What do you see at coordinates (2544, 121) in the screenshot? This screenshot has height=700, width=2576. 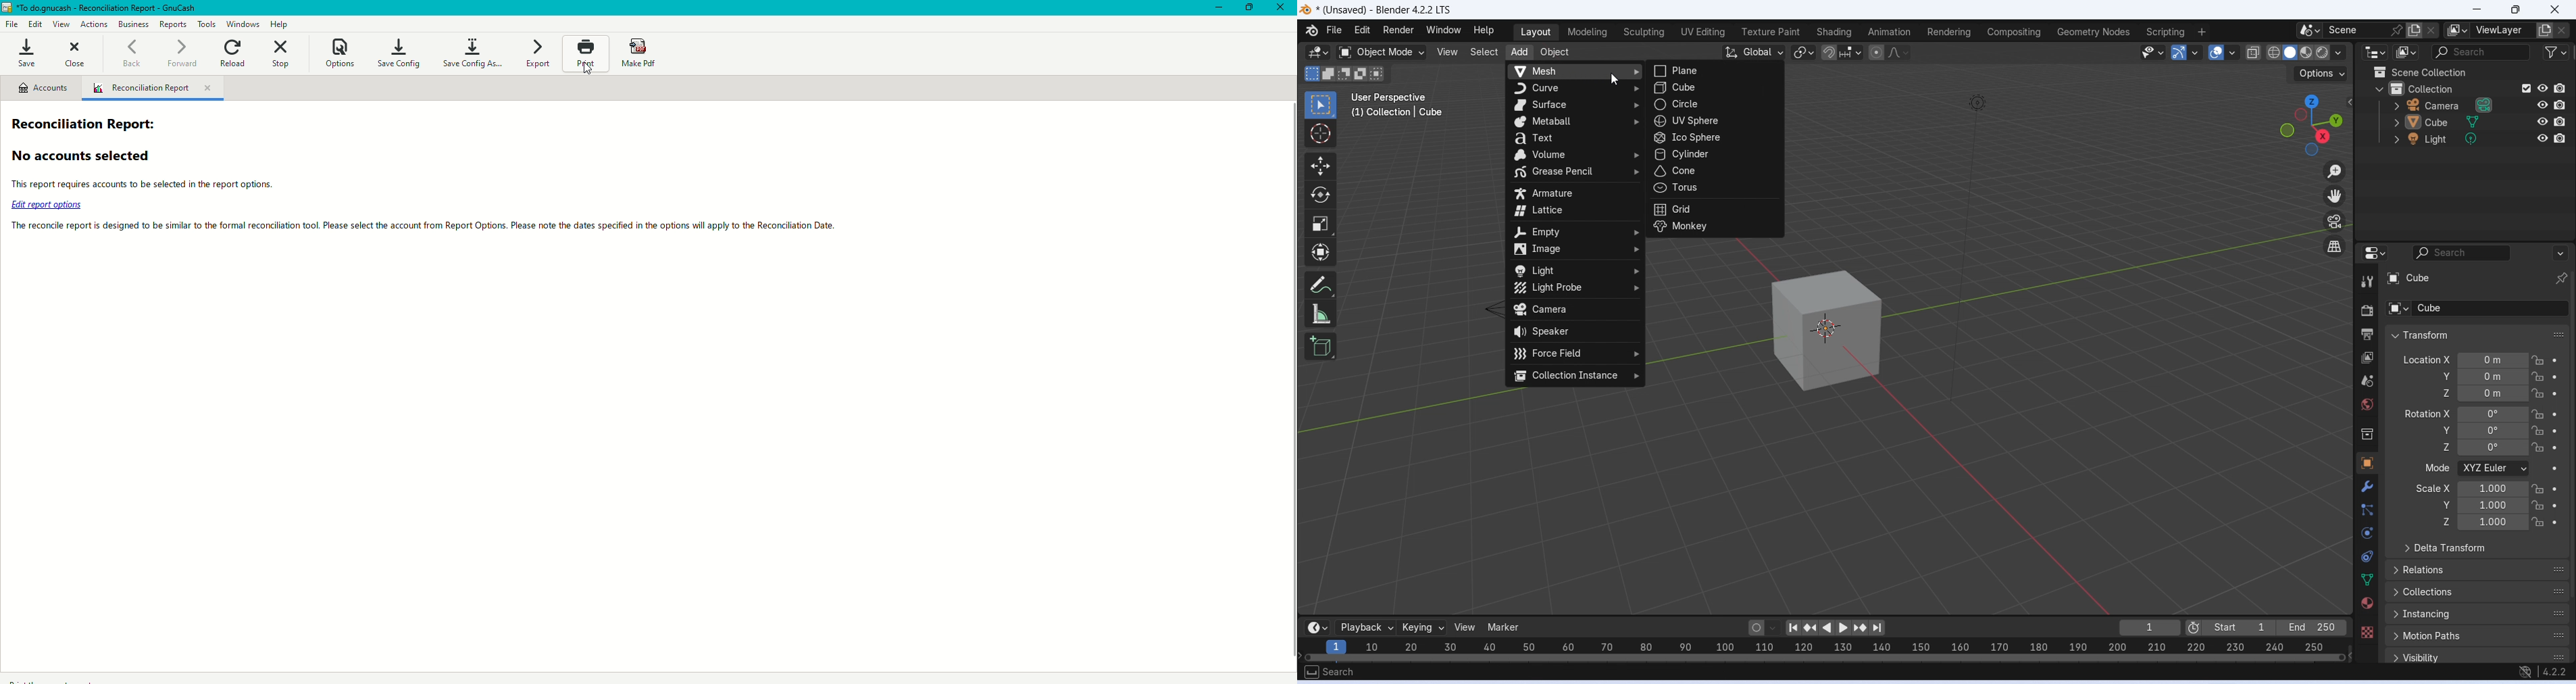 I see `hide in viewport` at bounding box center [2544, 121].